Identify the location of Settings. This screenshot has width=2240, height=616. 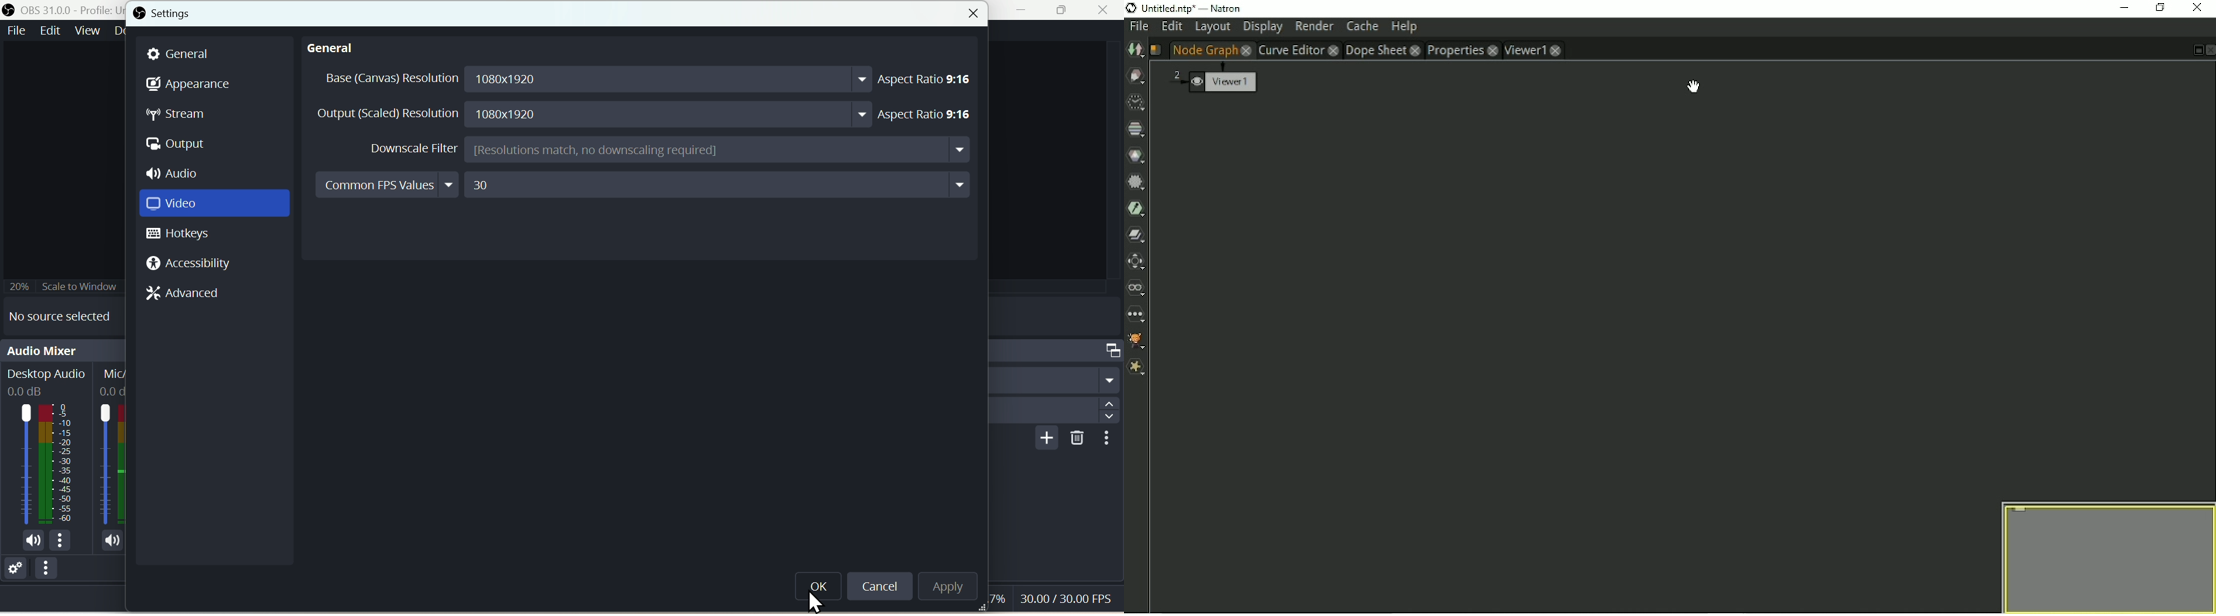
(166, 13).